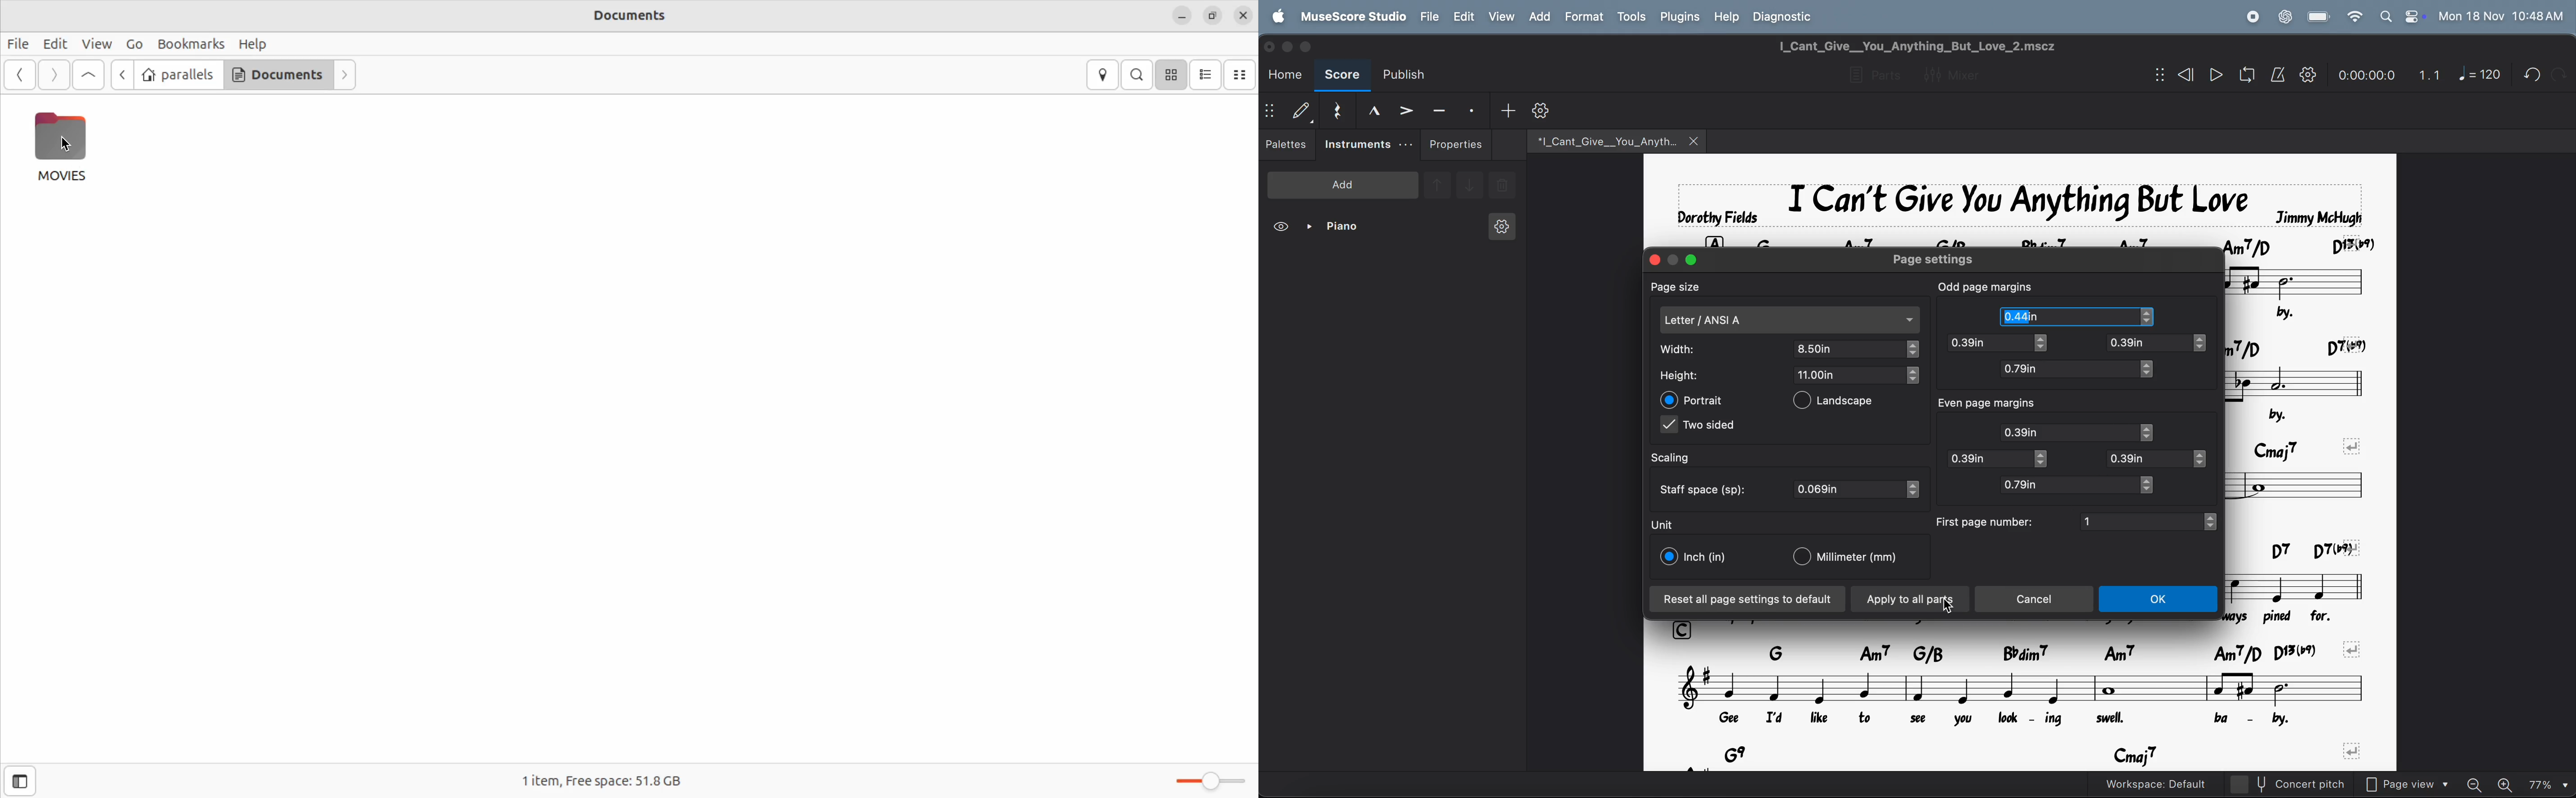 Image resolution: width=2576 pixels, height=812 pixels. What do you see at coordinates (2147, 343) in the screenshot?
I see `0.39in` at bounding box center [2147, 343].